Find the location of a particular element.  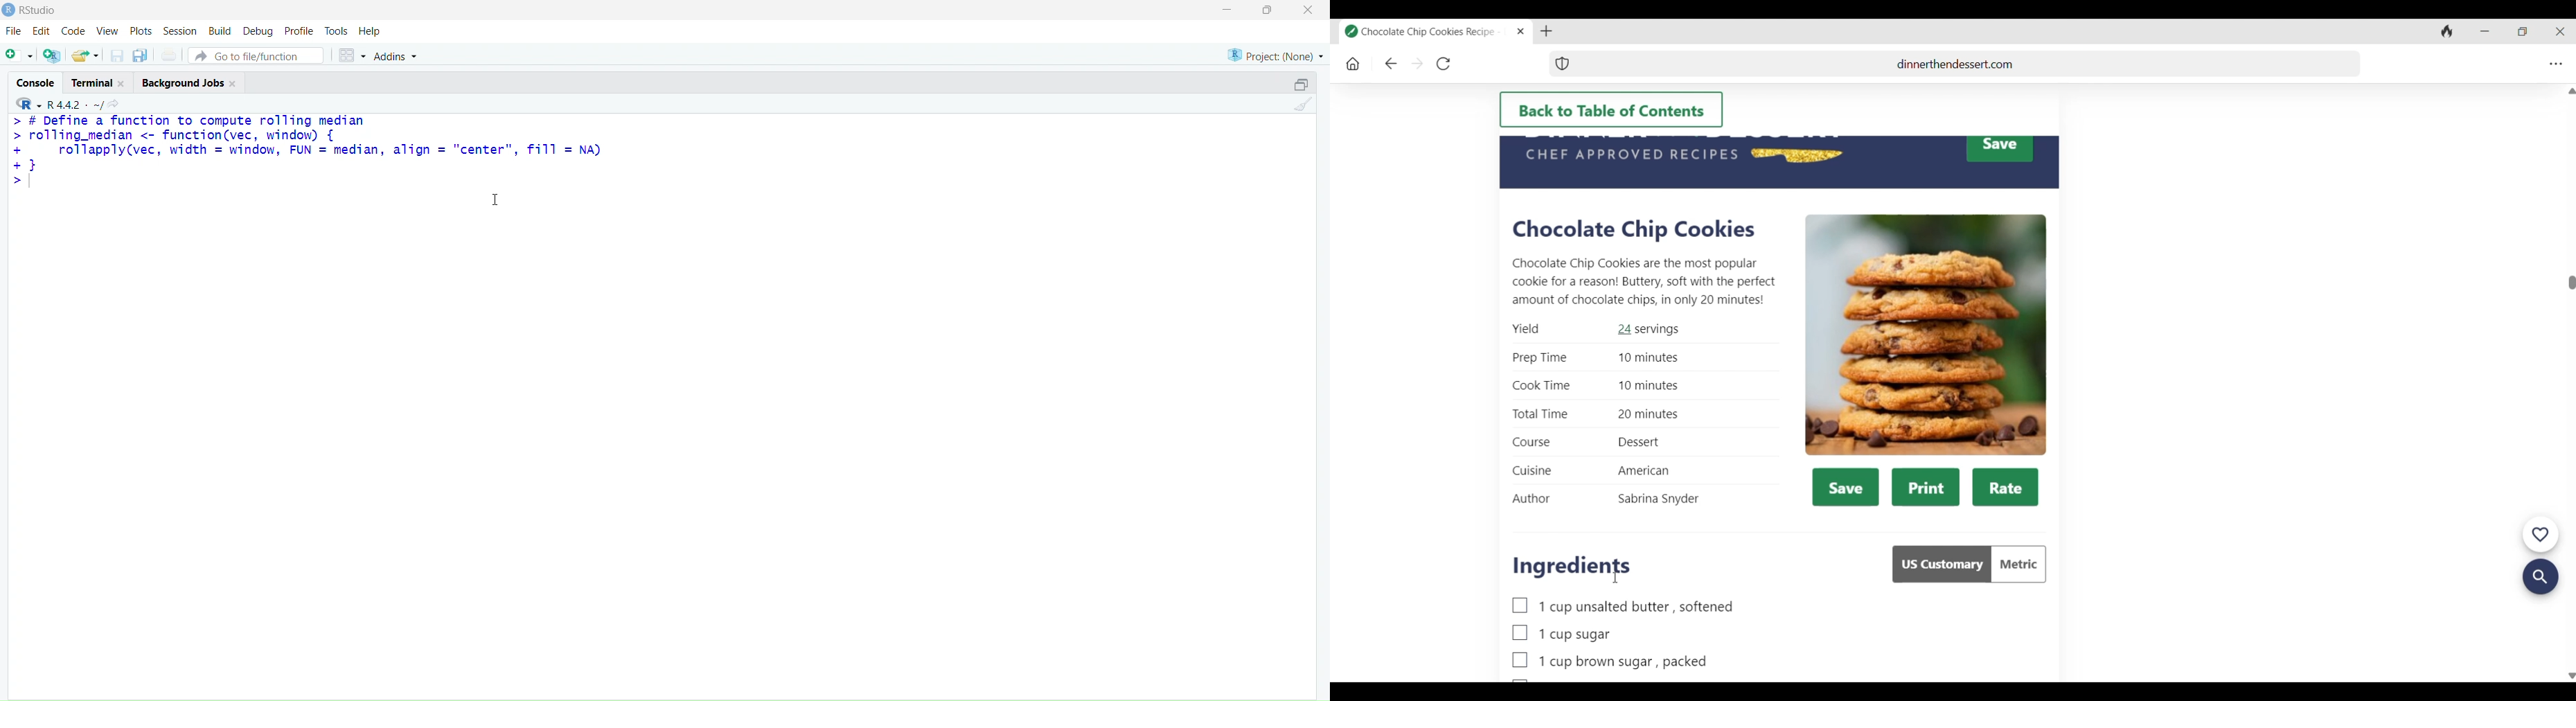

tools is located at coordinates (337, 31).